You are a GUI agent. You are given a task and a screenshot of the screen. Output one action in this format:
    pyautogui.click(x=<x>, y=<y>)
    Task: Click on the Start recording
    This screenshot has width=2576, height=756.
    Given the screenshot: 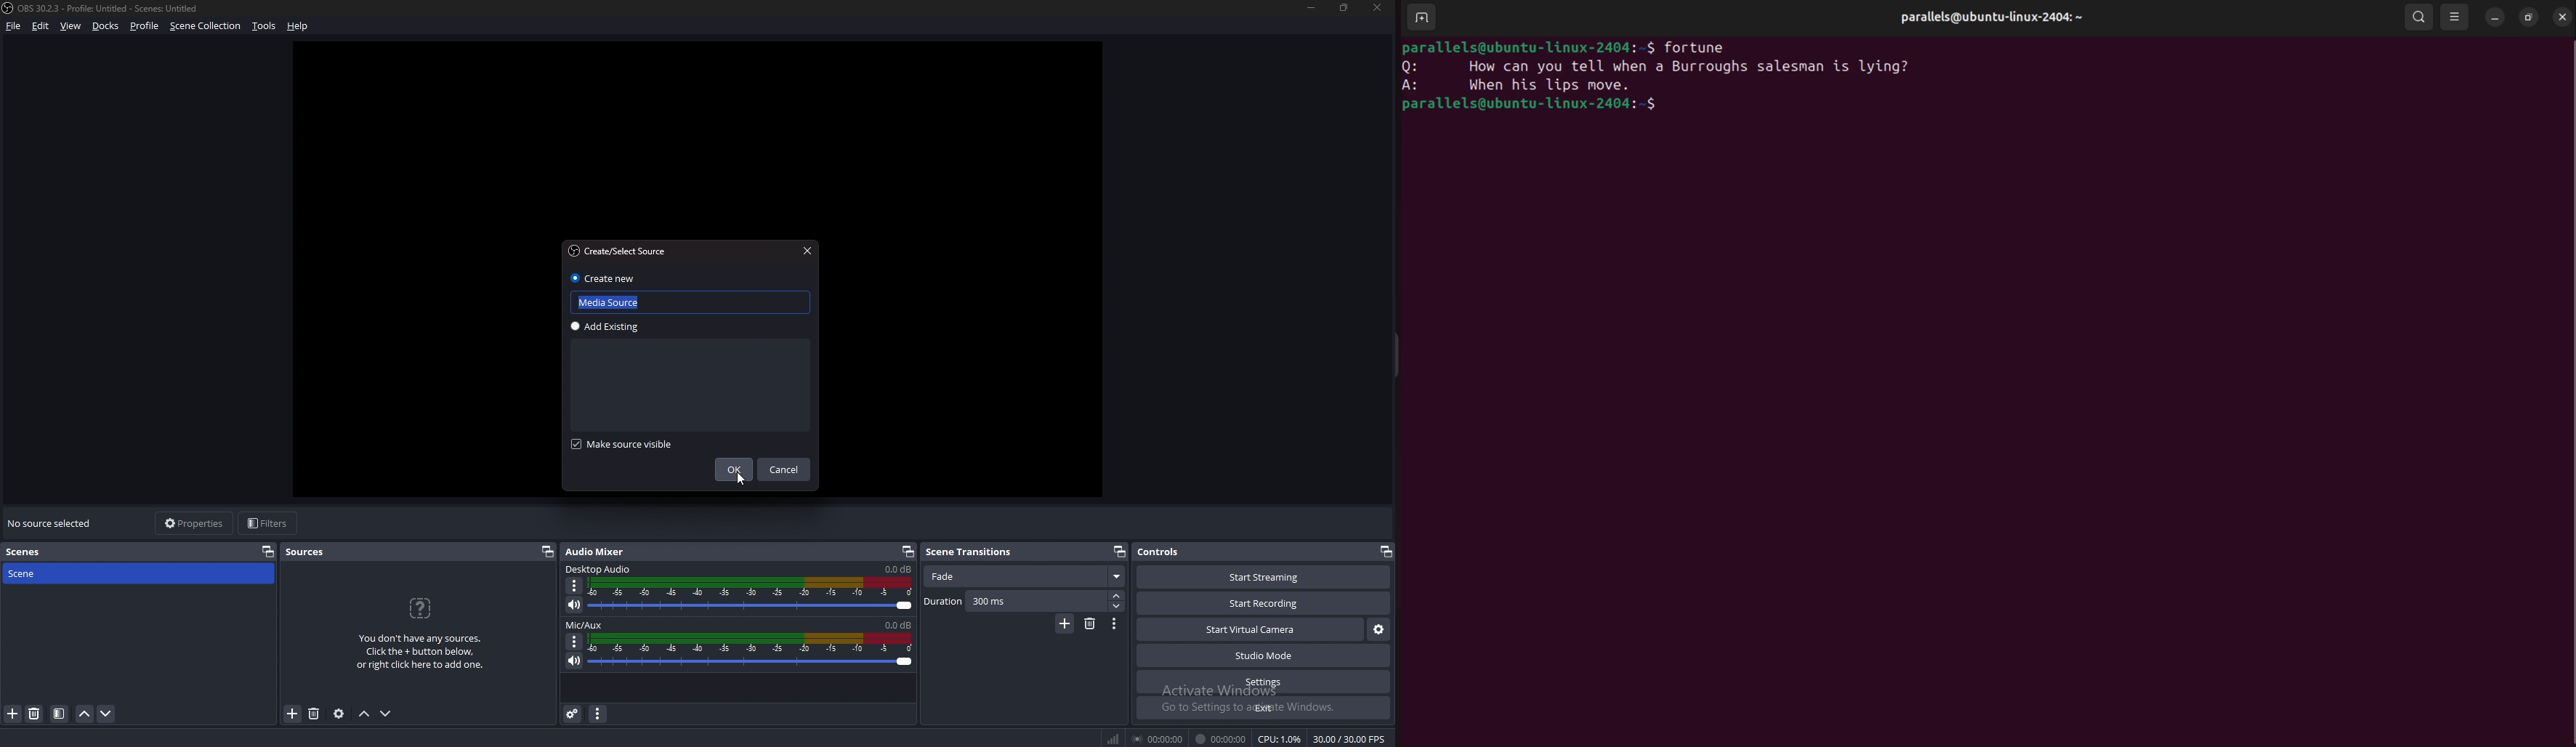 What is the action you would take?
    pyautogui.click(x=1264, y=604)
    